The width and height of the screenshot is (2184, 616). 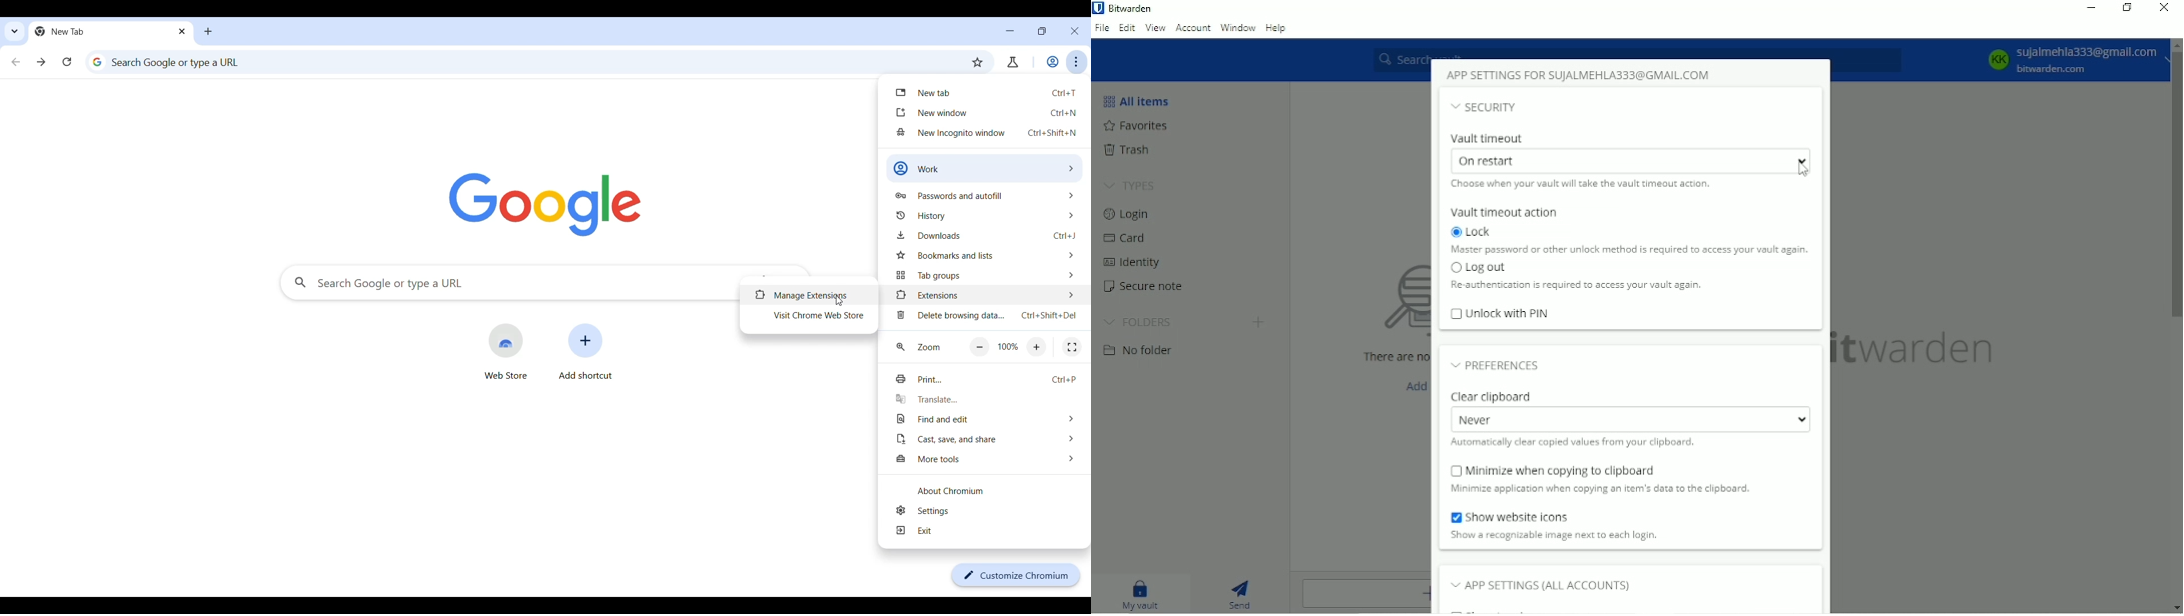 What do you see at coordinates (990, 511) in the screenshot?
I see `Settings` at bounding box center [990, 511].